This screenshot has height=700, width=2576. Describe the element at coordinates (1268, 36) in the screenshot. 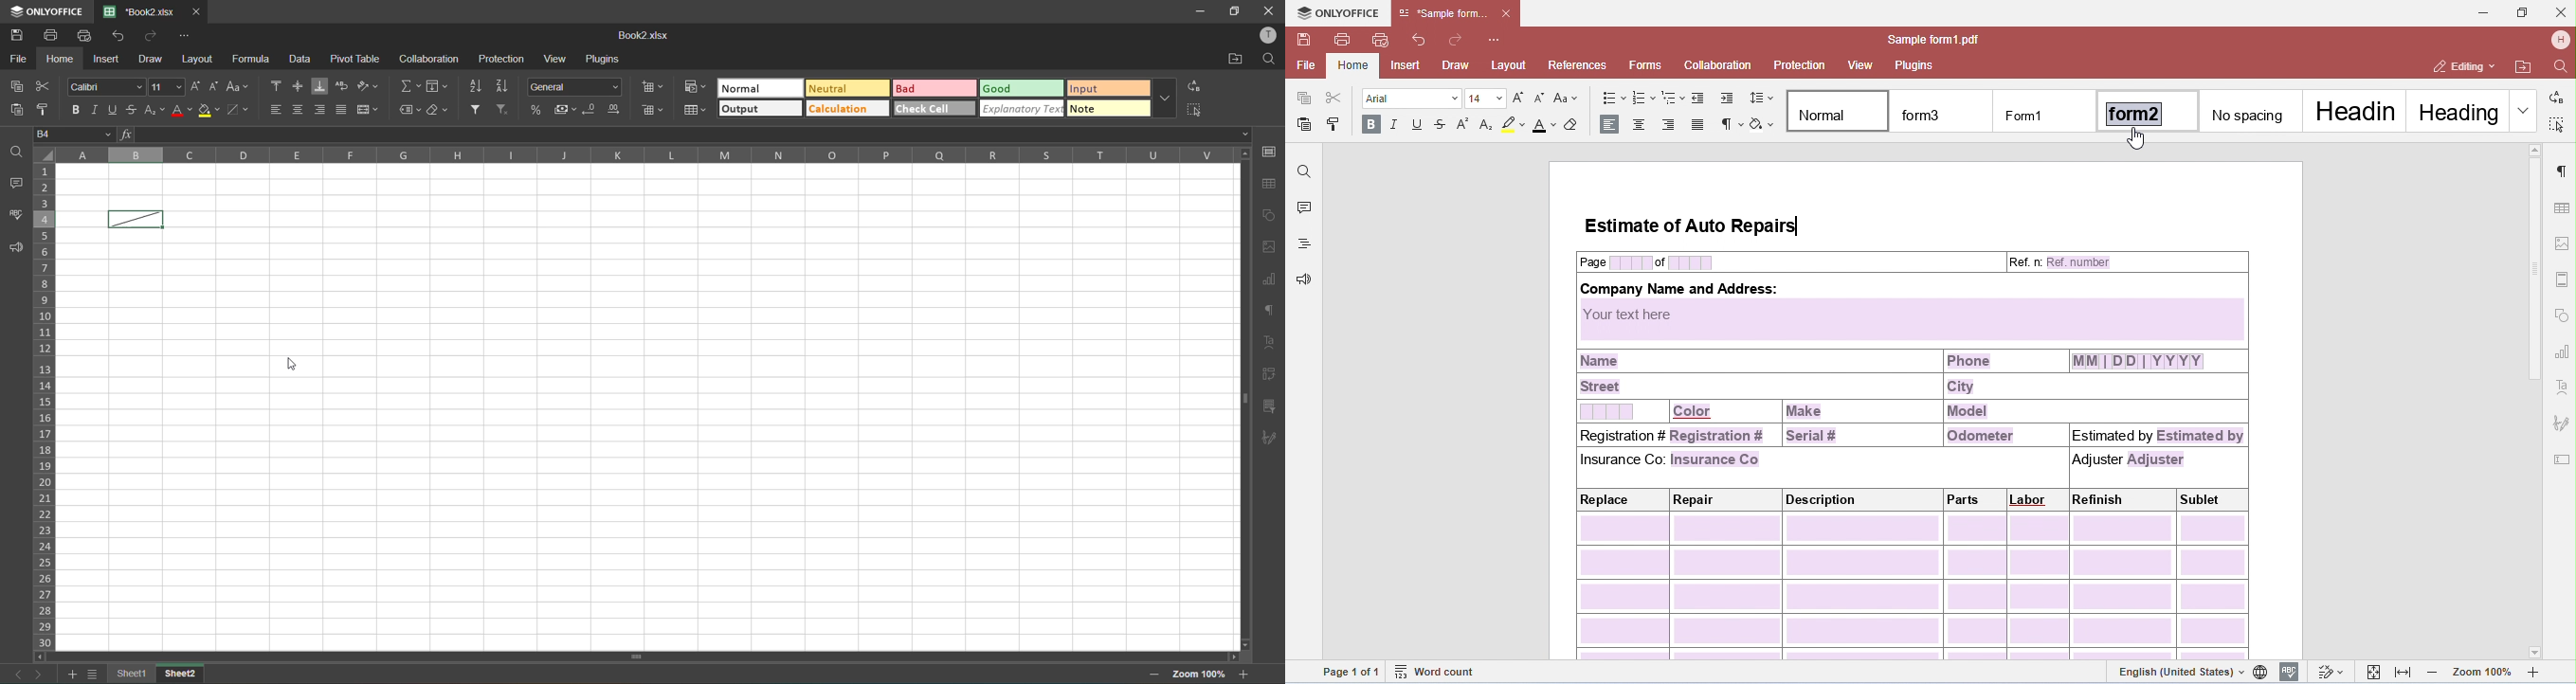

I see `profile` at that location.